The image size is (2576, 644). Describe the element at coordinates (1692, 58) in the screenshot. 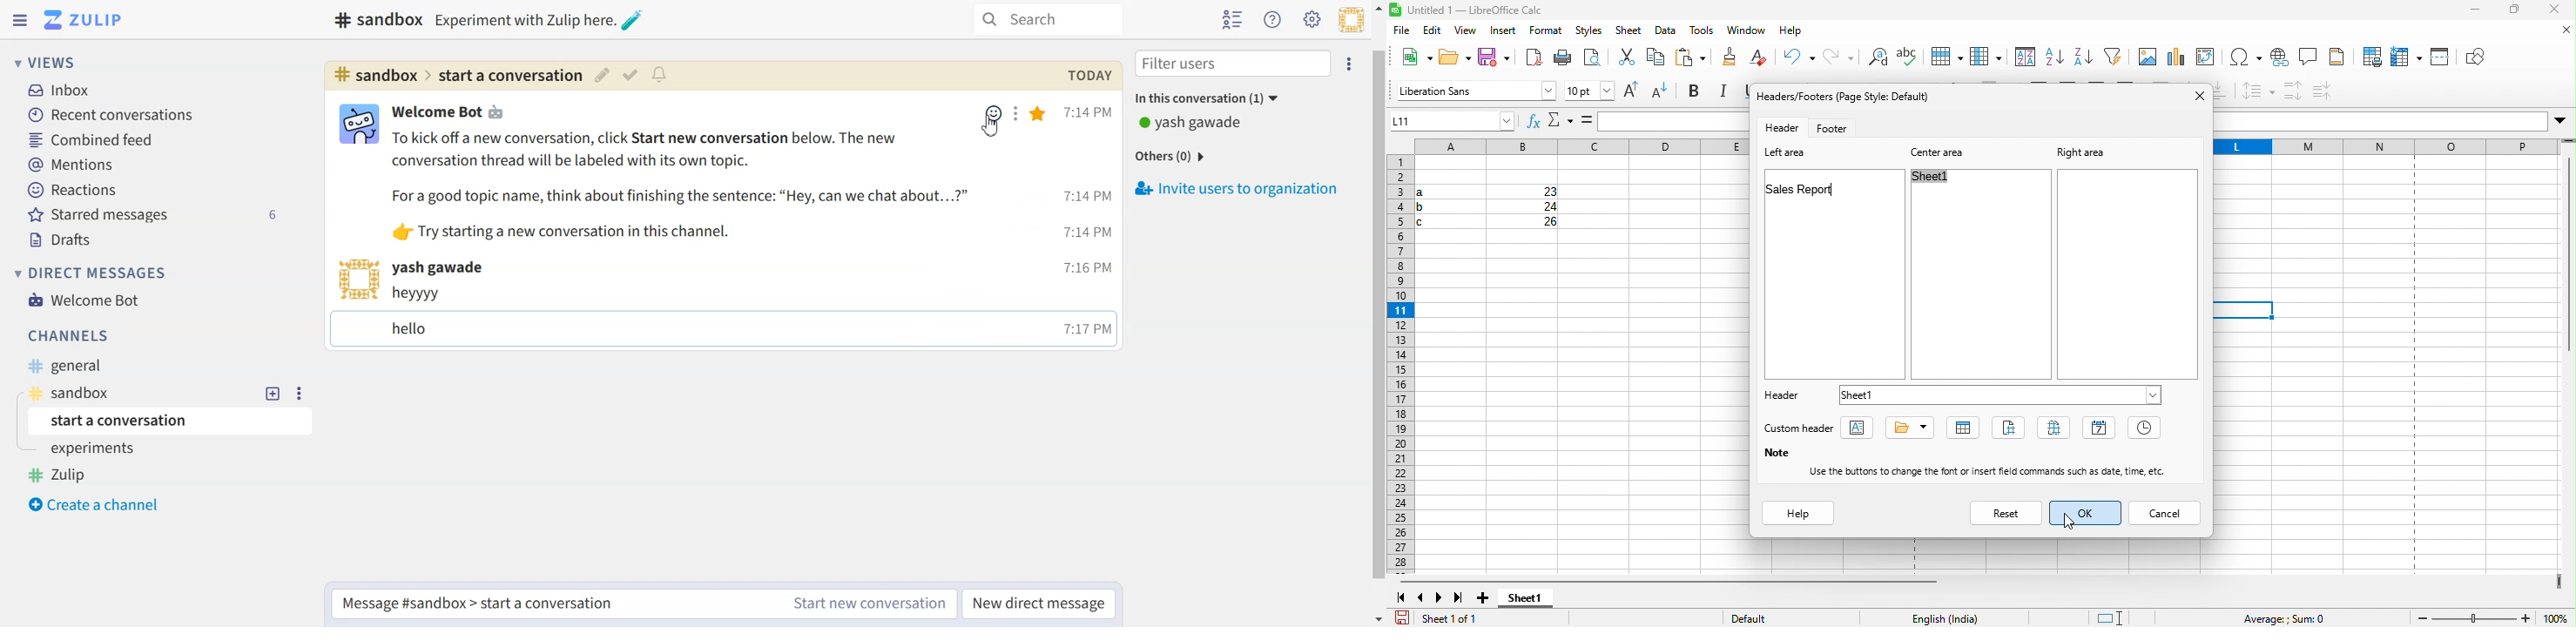

I see `clone formatting` at that location.